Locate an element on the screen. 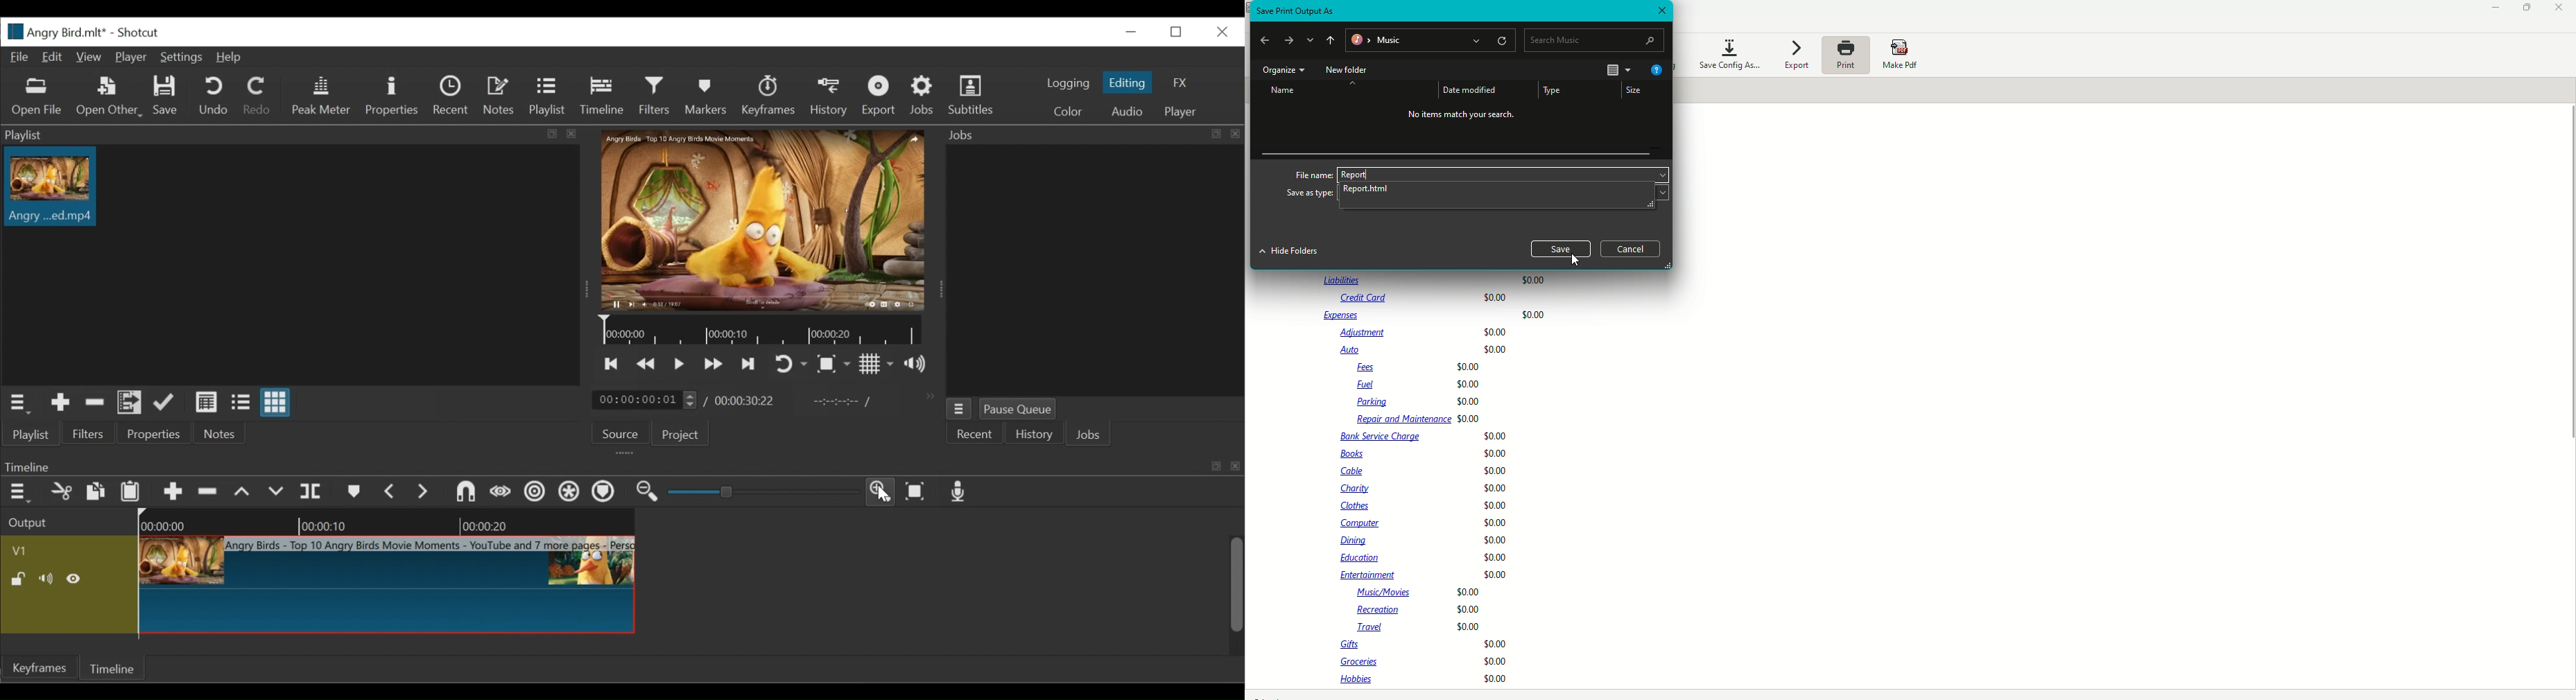  Notes is located at coordinates (499, 95).